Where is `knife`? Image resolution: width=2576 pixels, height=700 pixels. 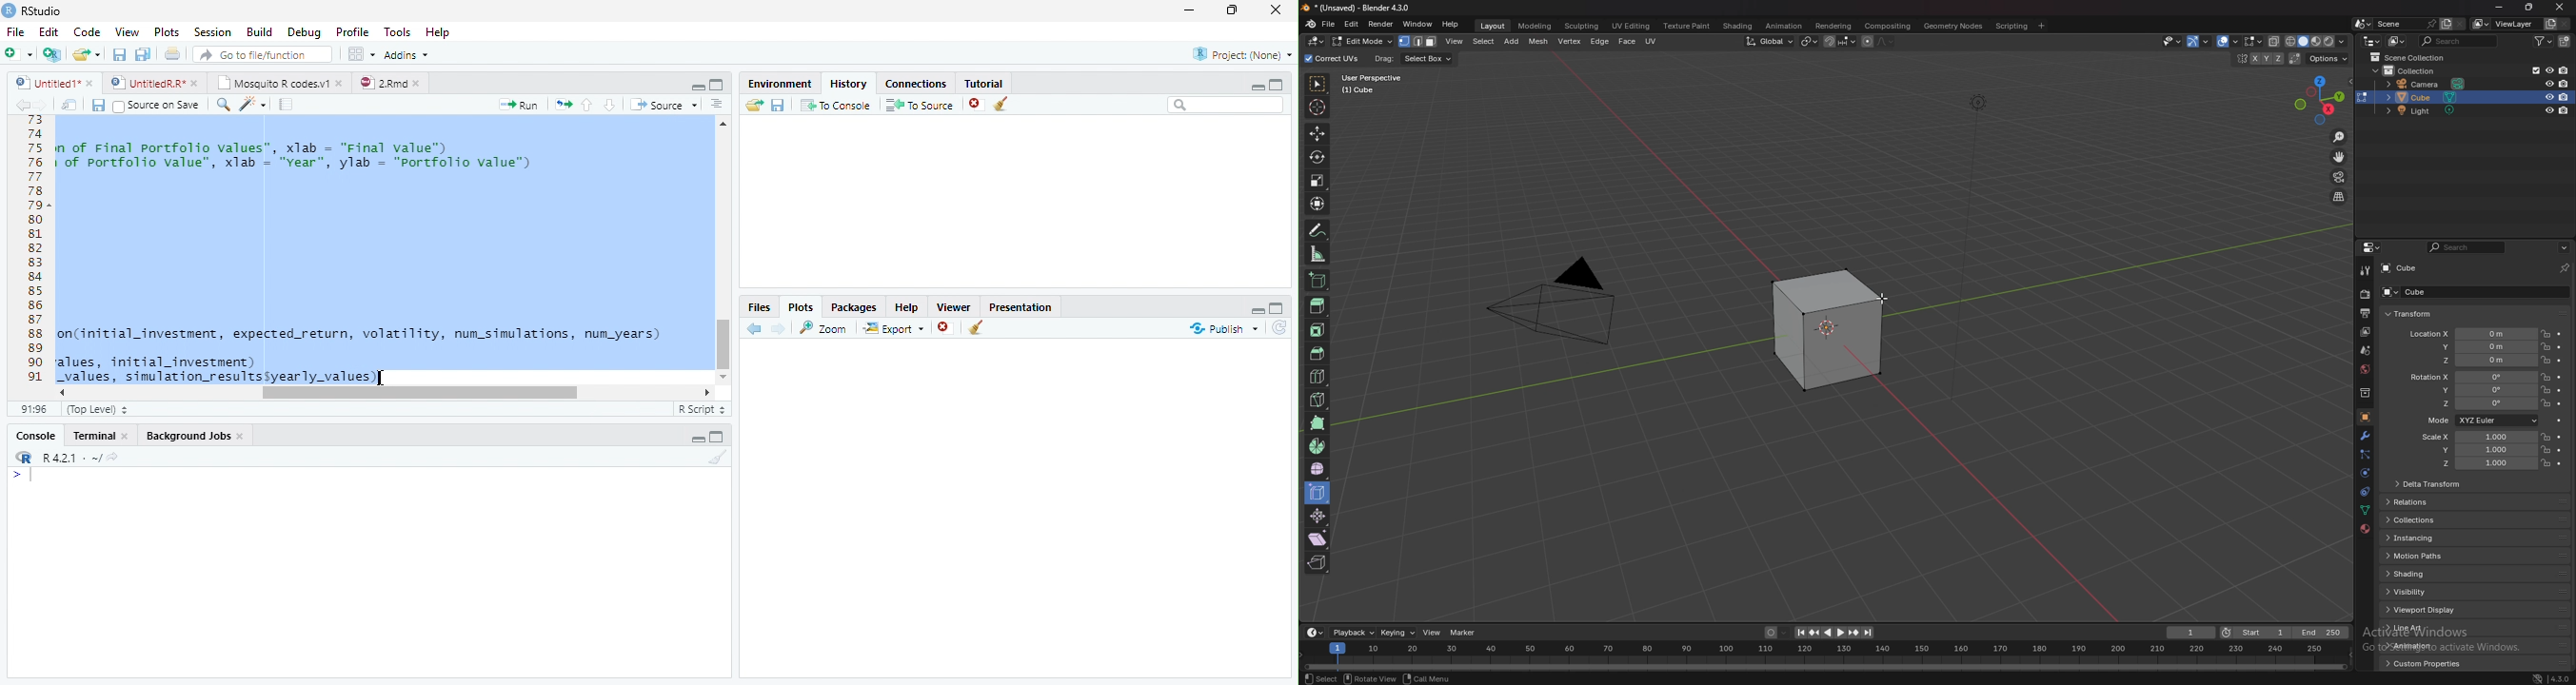 knife is located at coordinates (1317, 398).